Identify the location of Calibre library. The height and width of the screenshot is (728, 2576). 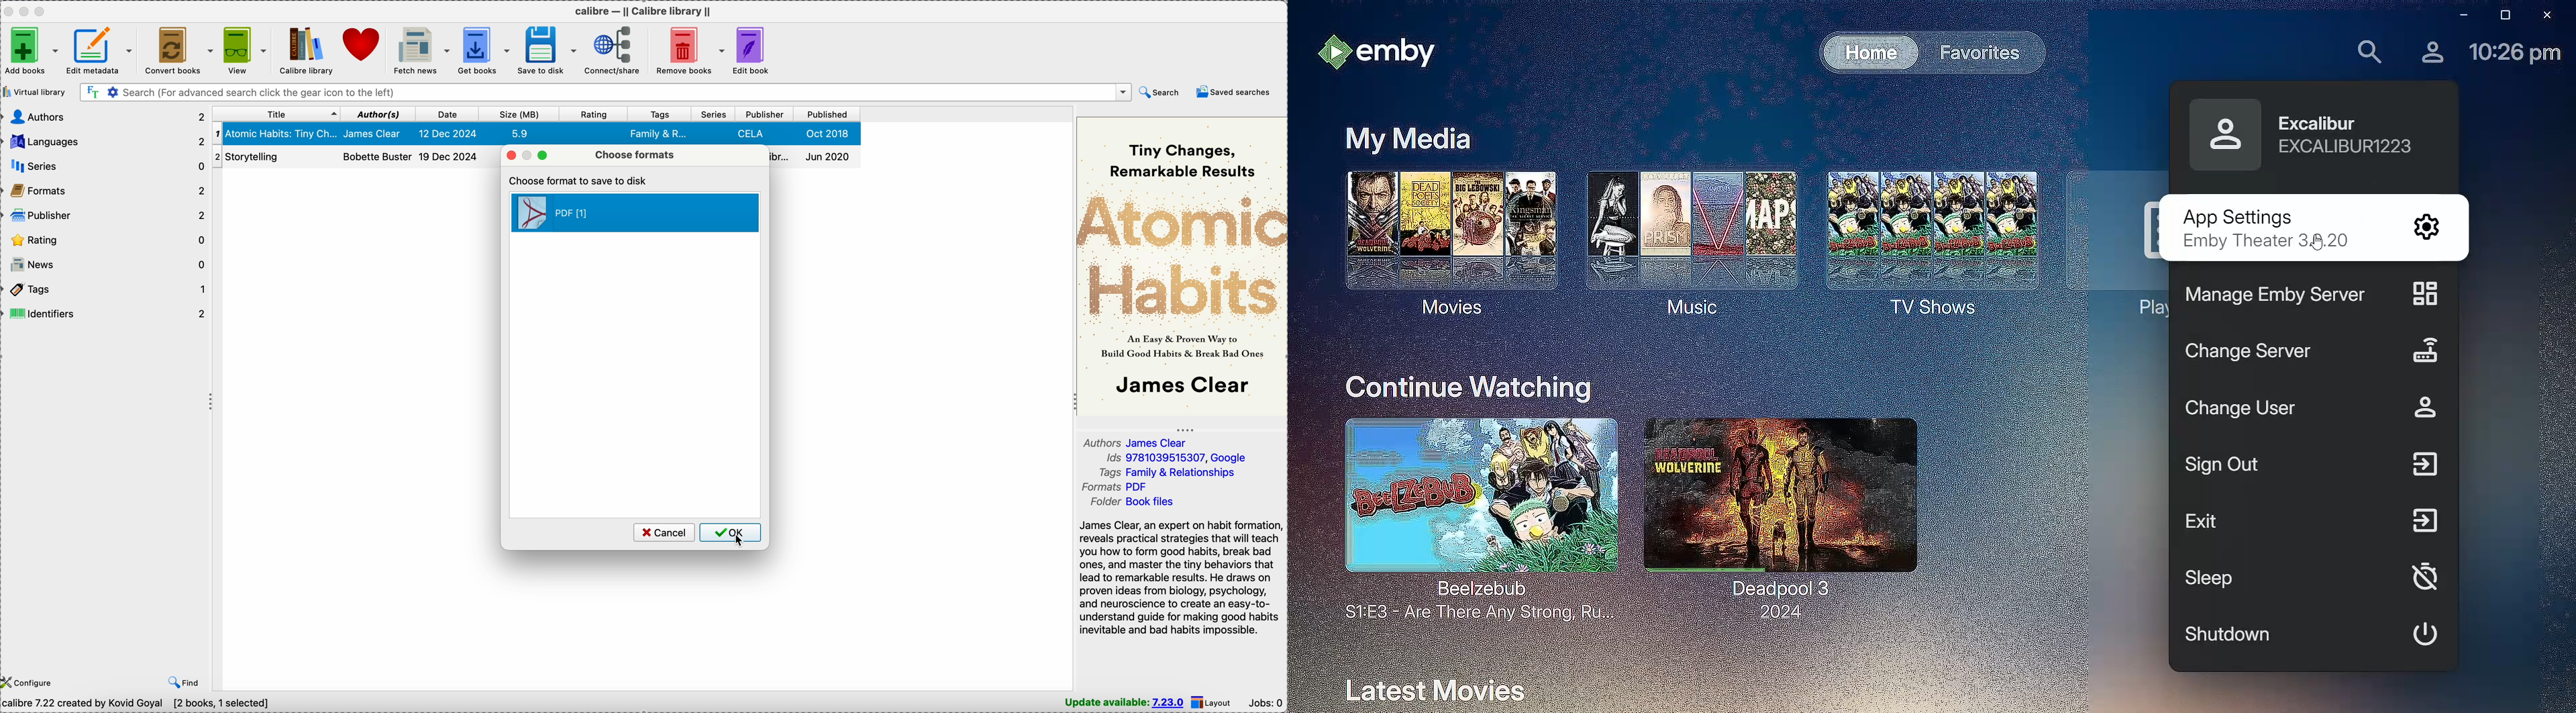
(306, 50).